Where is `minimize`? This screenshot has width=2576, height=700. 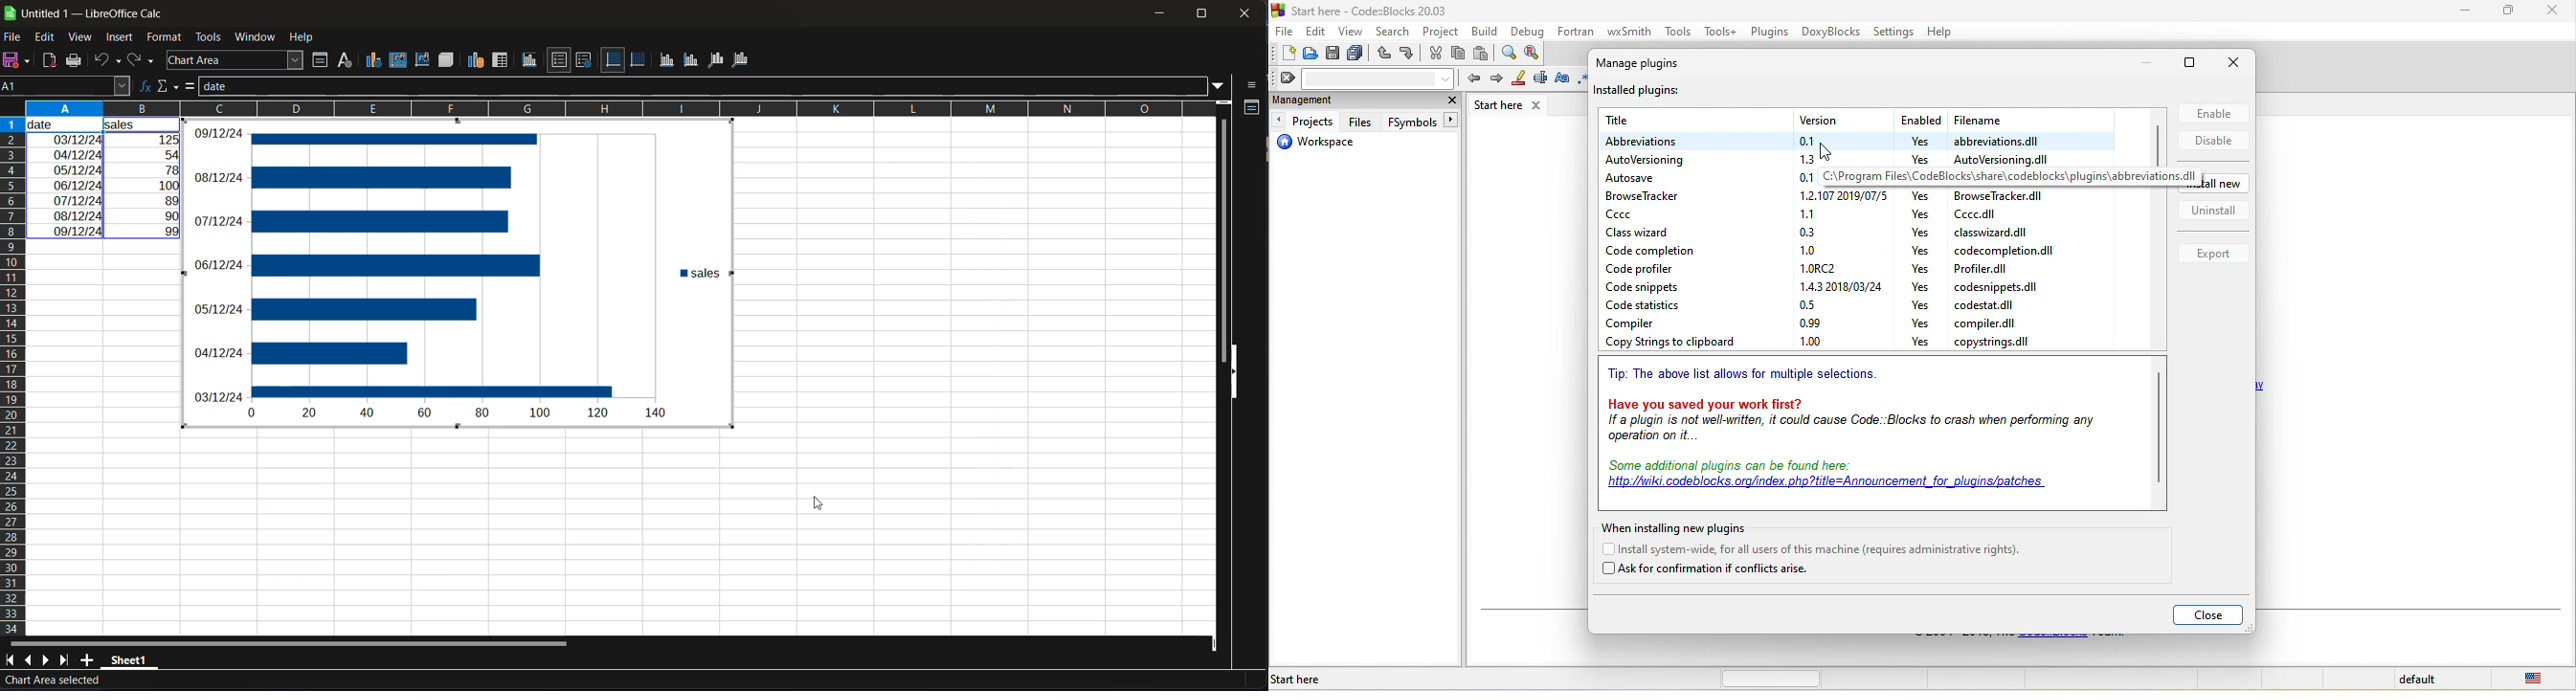
minimize is located at coordinates (2508, 13).